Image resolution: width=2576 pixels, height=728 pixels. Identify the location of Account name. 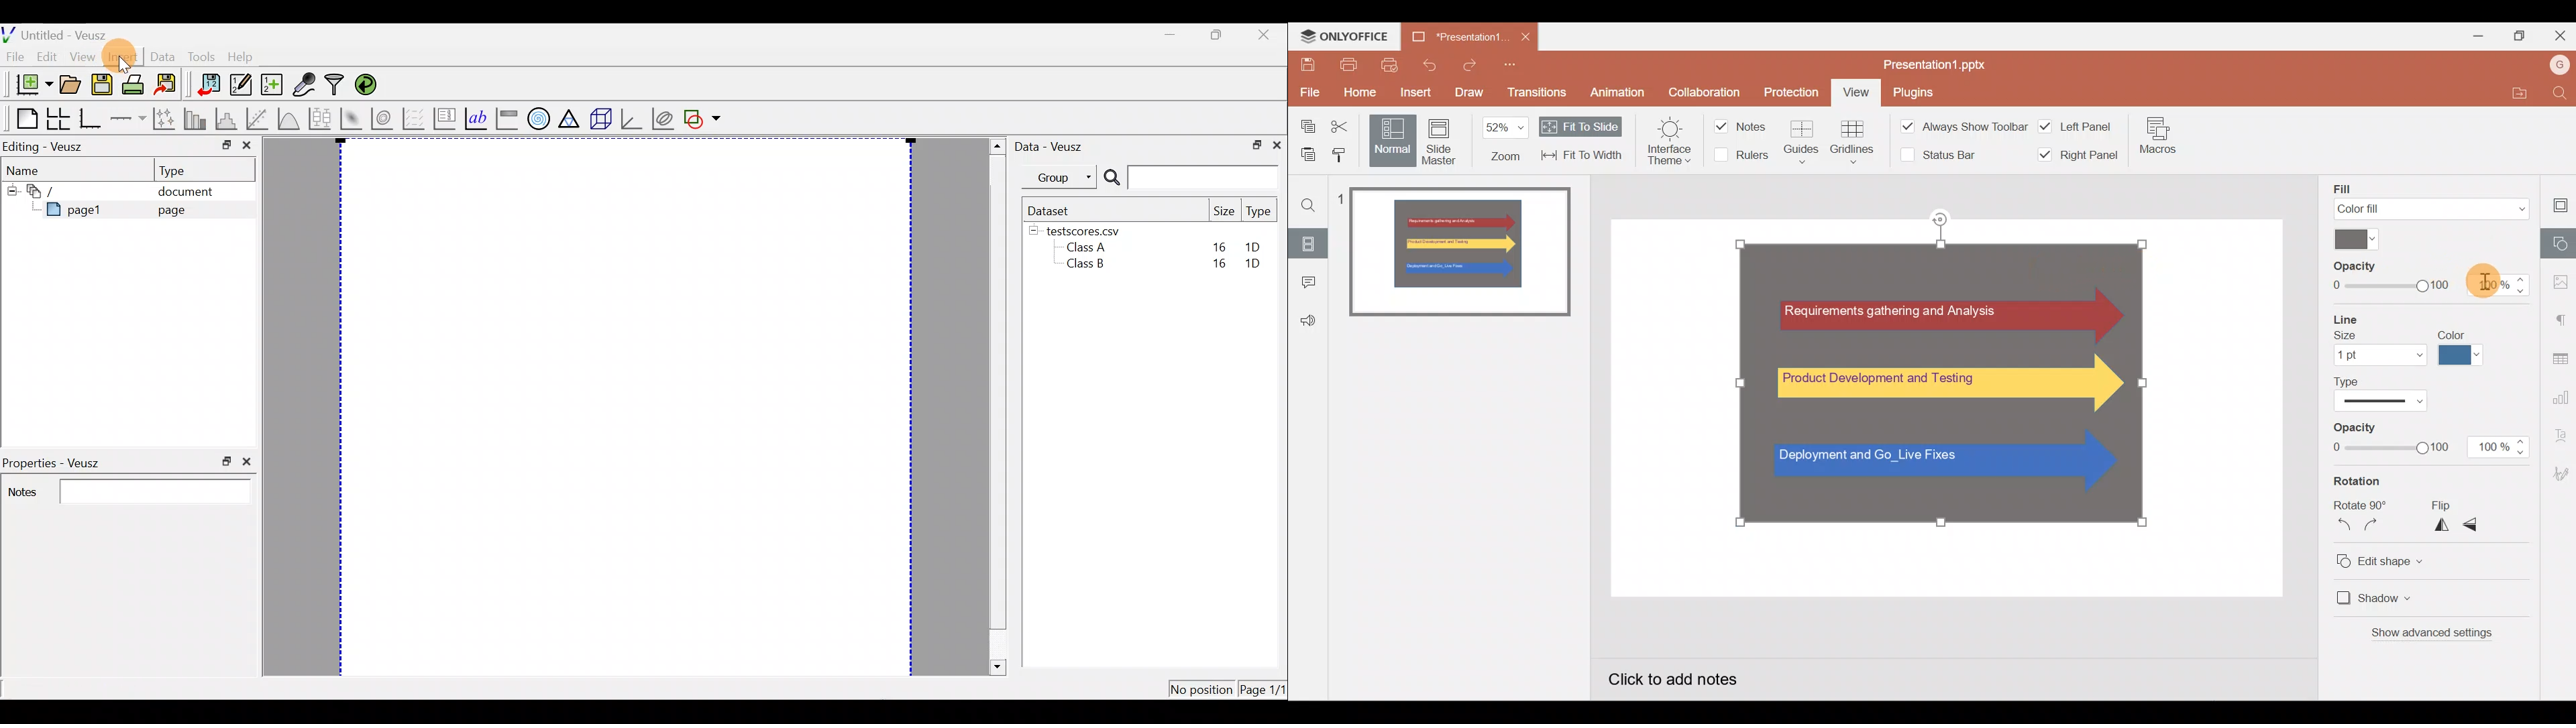
(2556, 66).